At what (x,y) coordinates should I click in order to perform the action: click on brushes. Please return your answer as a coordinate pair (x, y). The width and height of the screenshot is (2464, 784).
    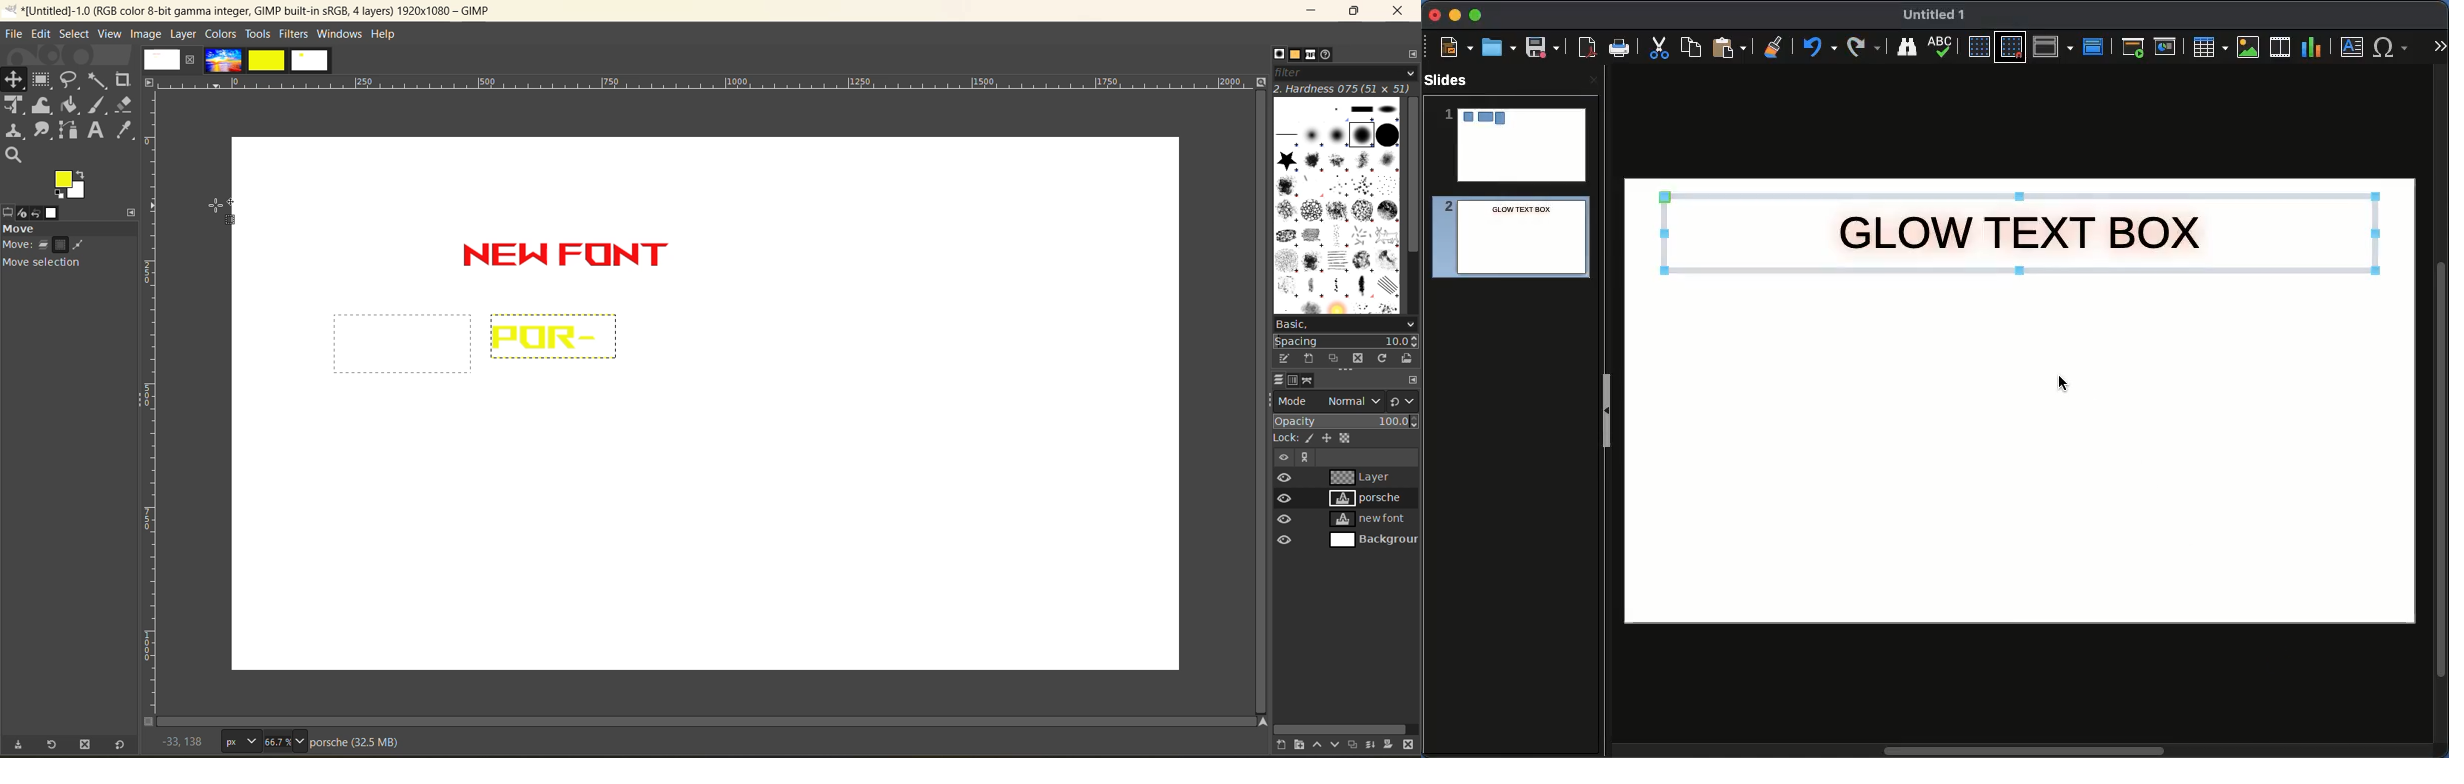
    Looking at the image, I should click on (1270, 53).